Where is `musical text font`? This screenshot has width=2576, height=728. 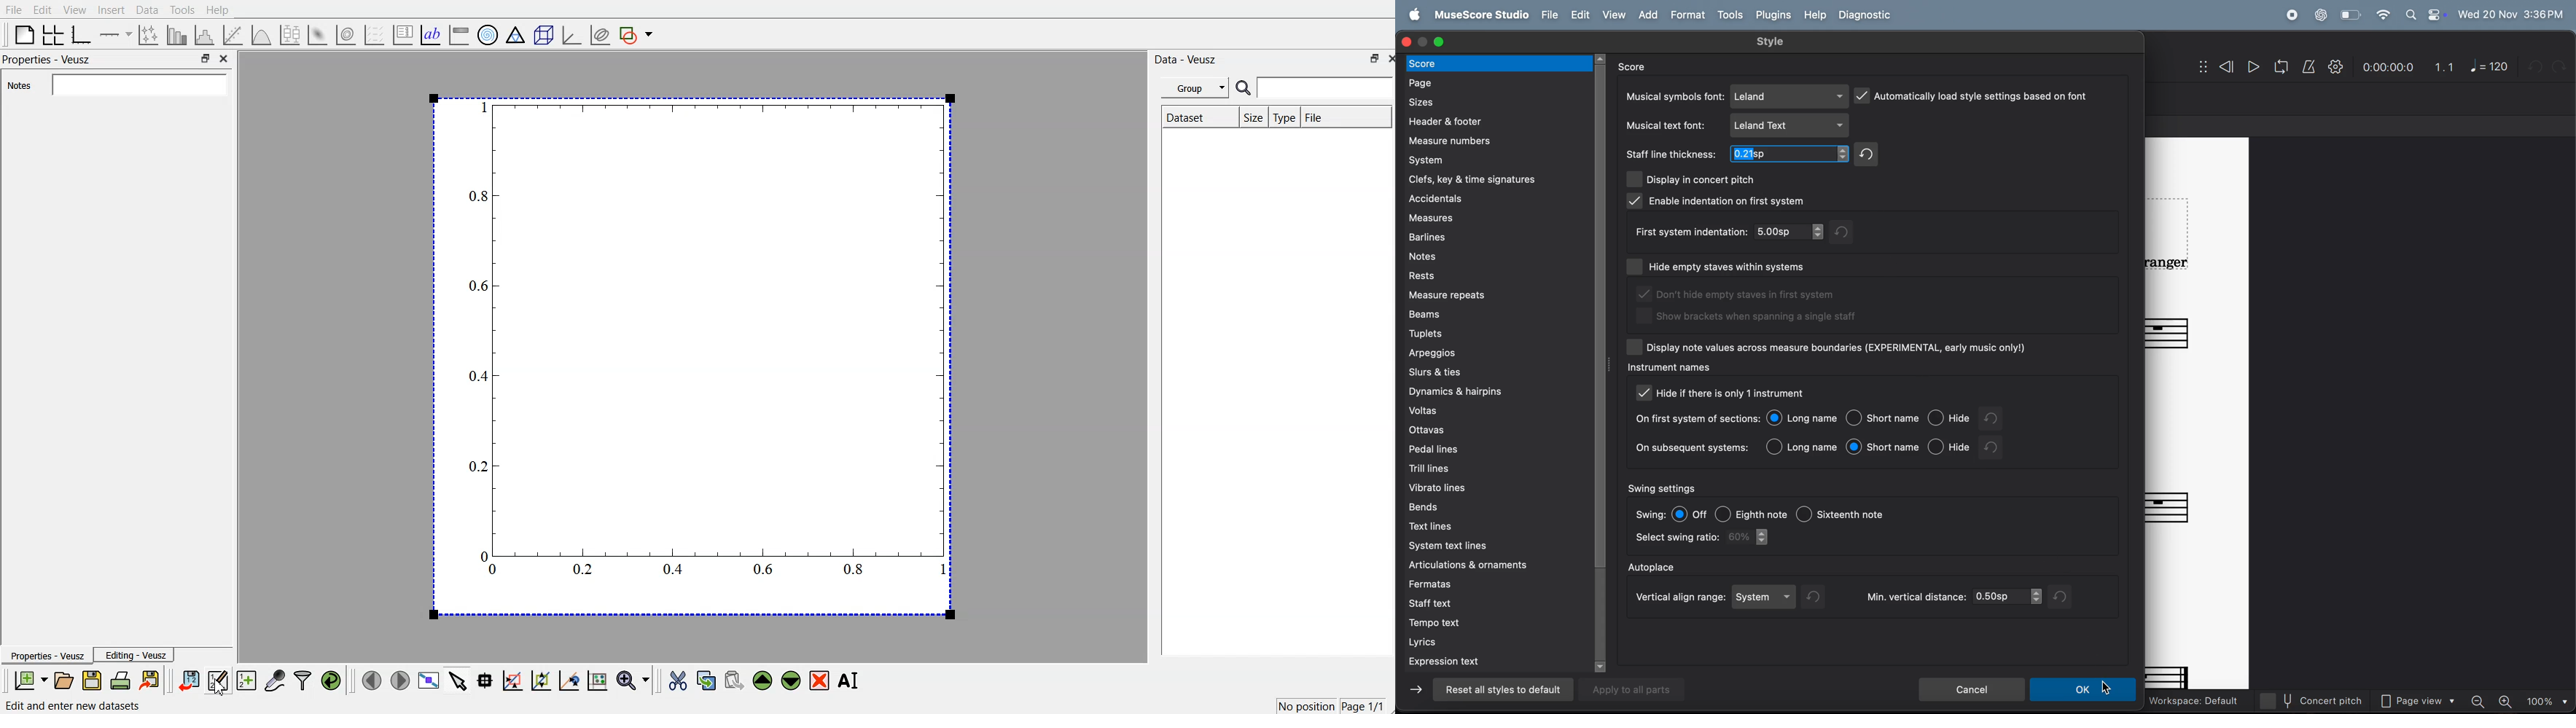
musical text font is located at coordinates (1669, 125).